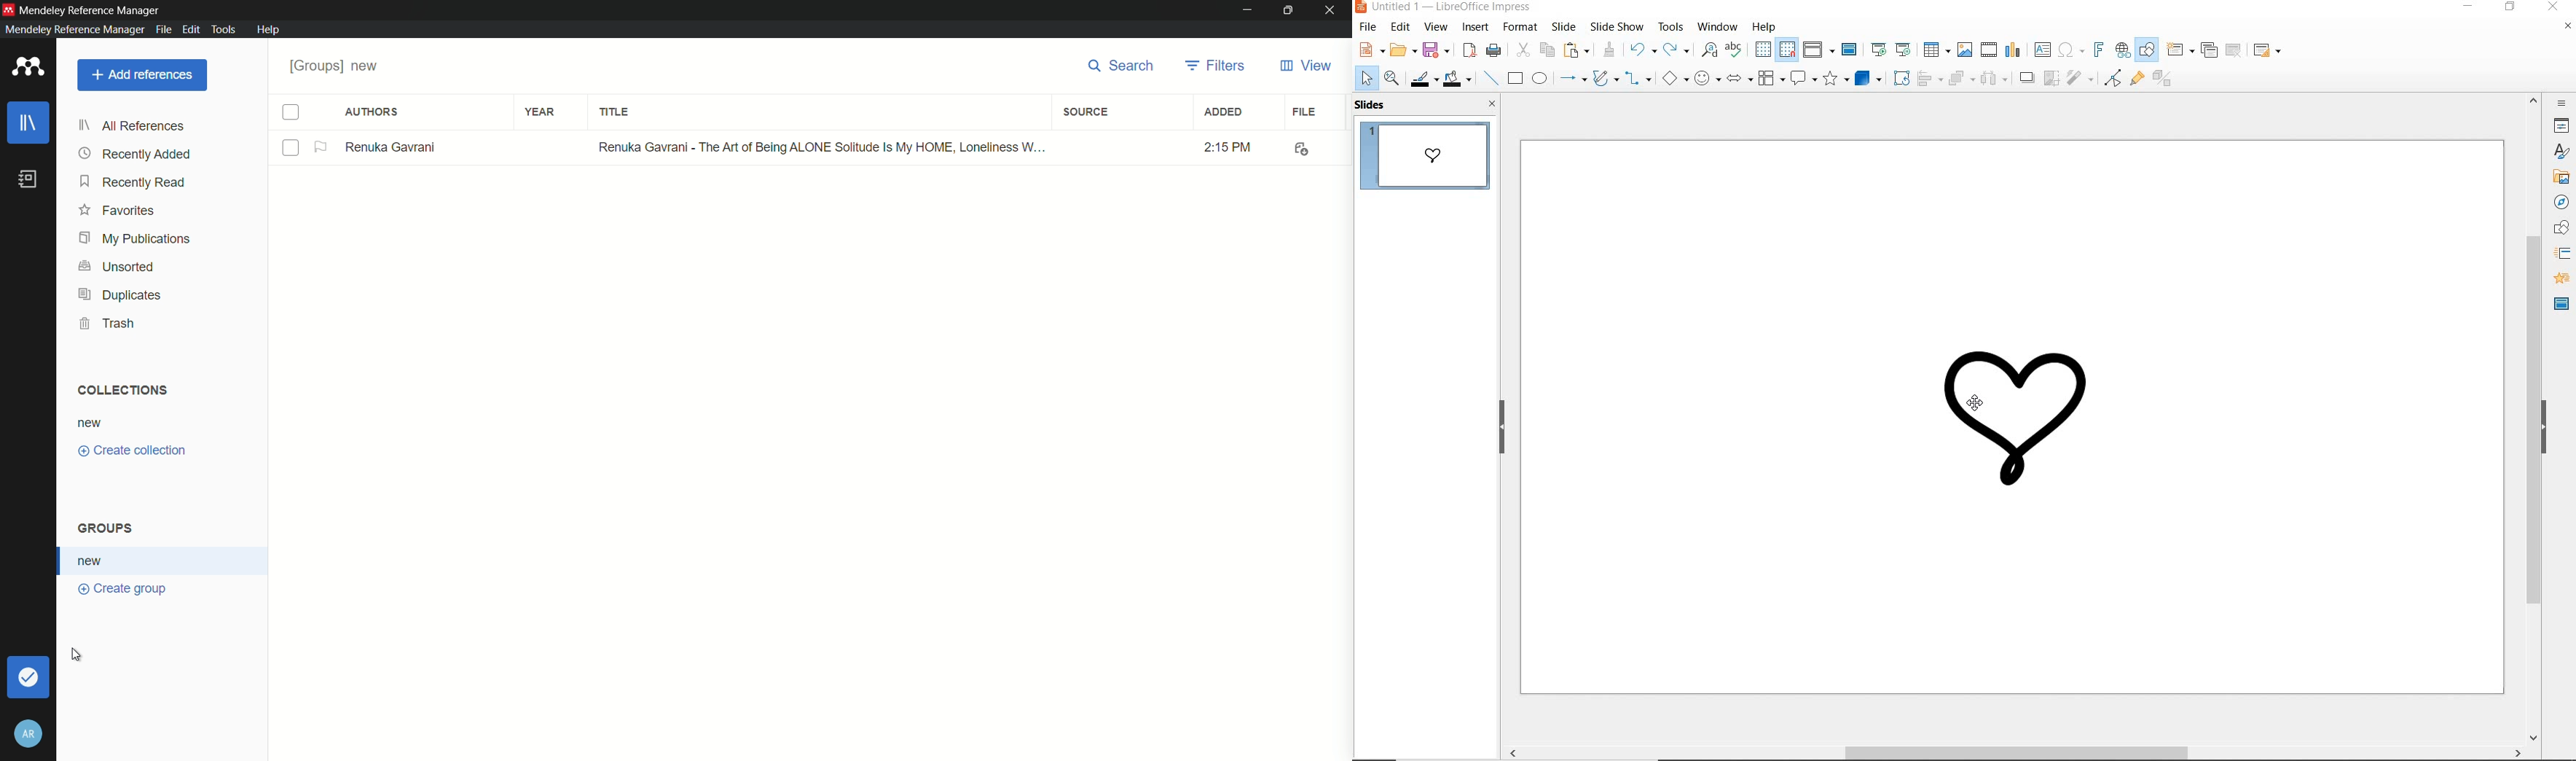 Image resolution: width=2576 pixels, height=784 pixels. I want to click on PROPERTIES, so click(2561, 125).